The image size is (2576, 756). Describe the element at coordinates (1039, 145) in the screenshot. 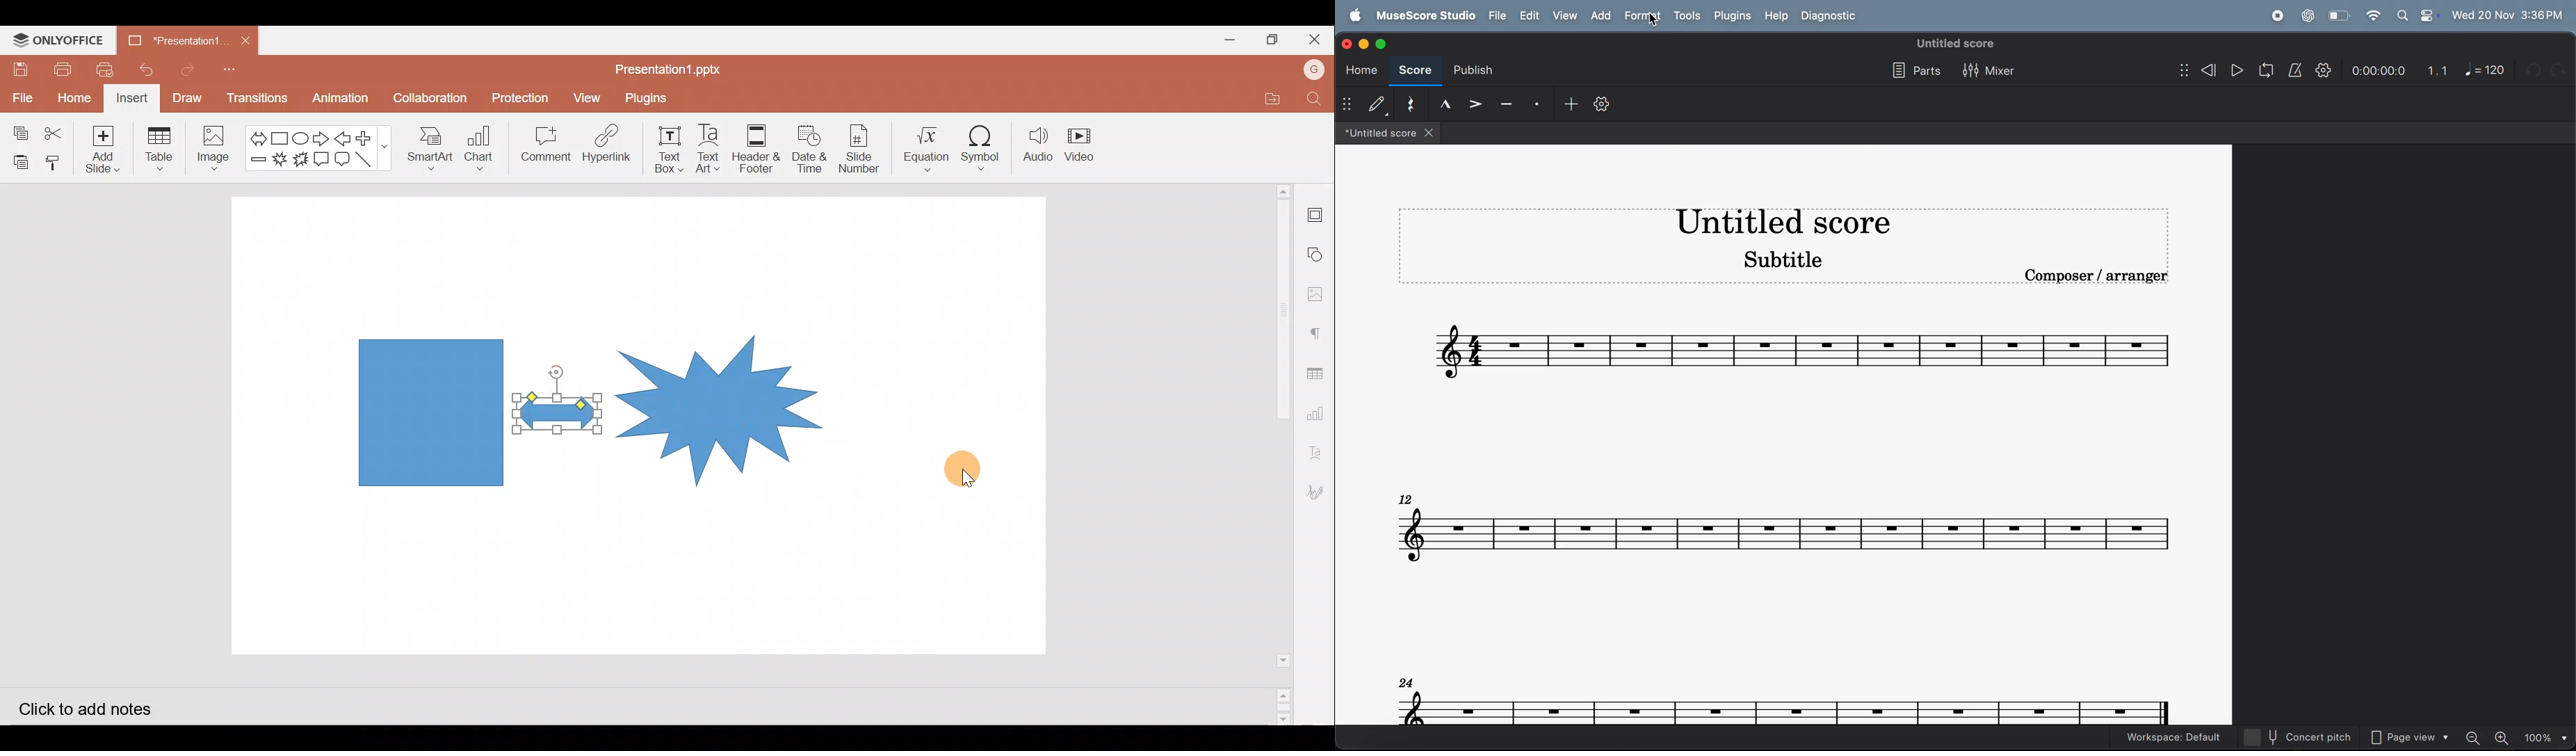

I see `Audio` at that location.